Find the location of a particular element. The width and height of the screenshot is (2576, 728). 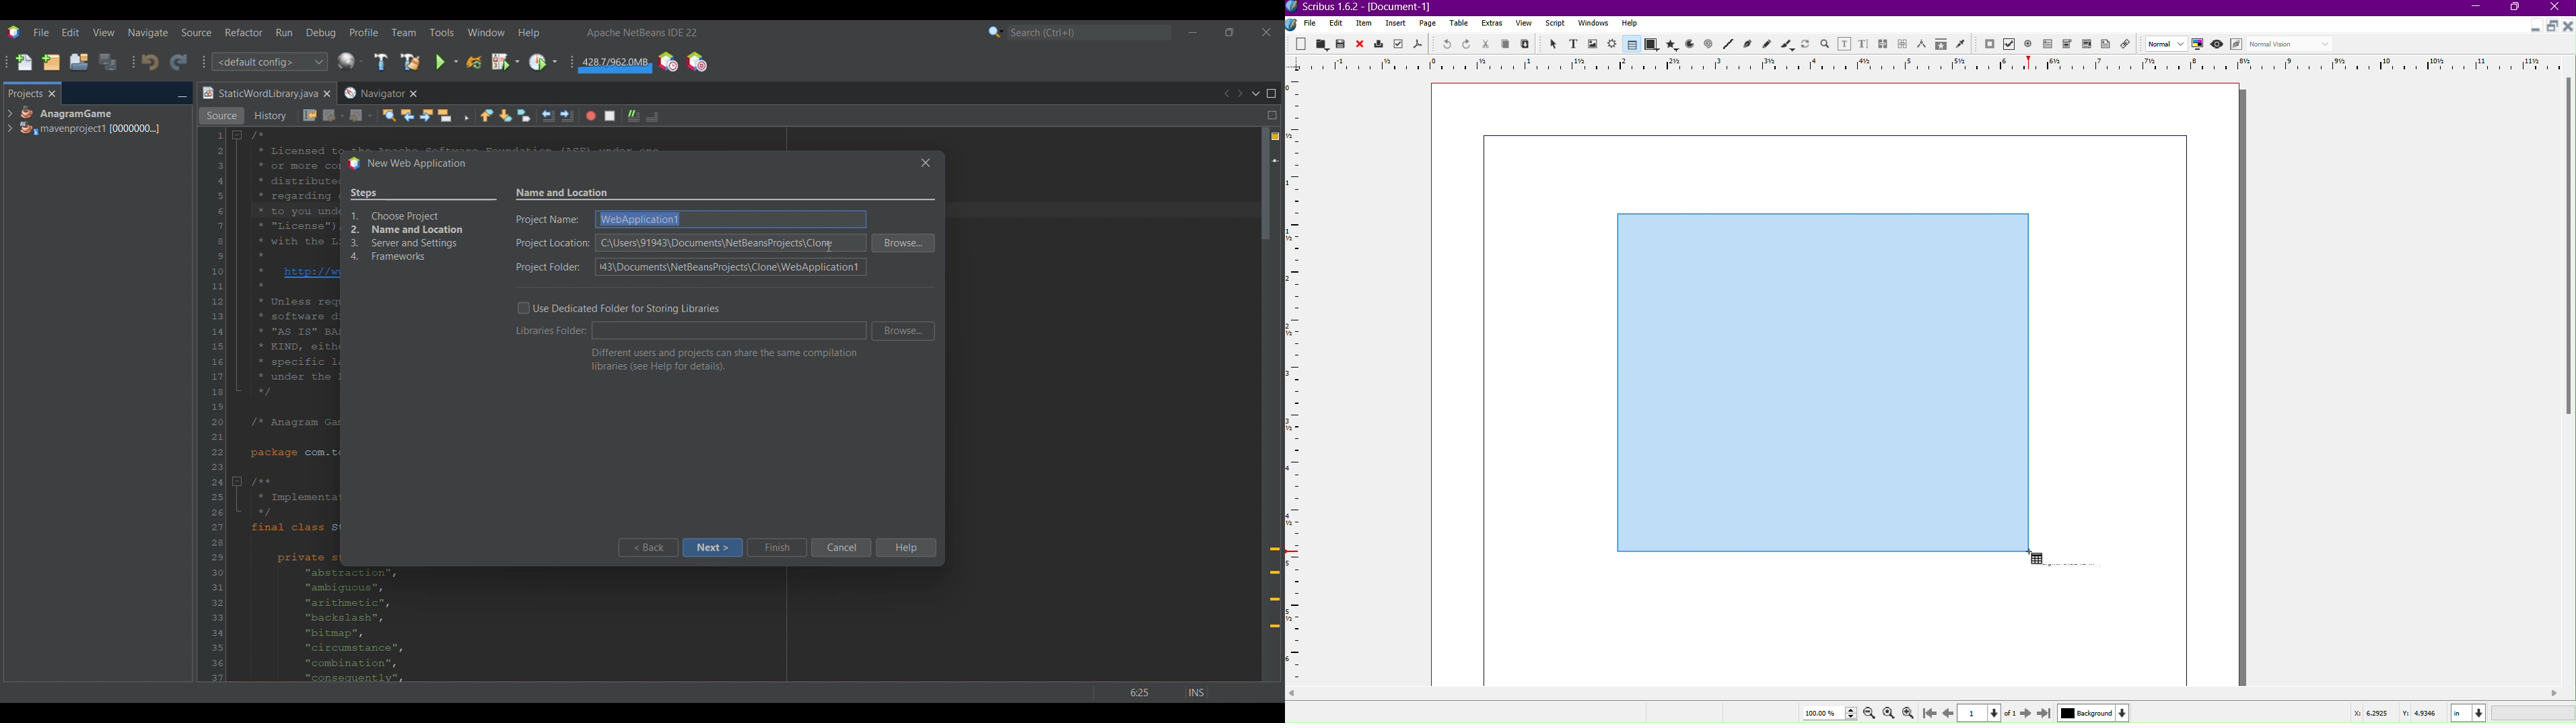

Minimize is located at coordinates (2477, 8).